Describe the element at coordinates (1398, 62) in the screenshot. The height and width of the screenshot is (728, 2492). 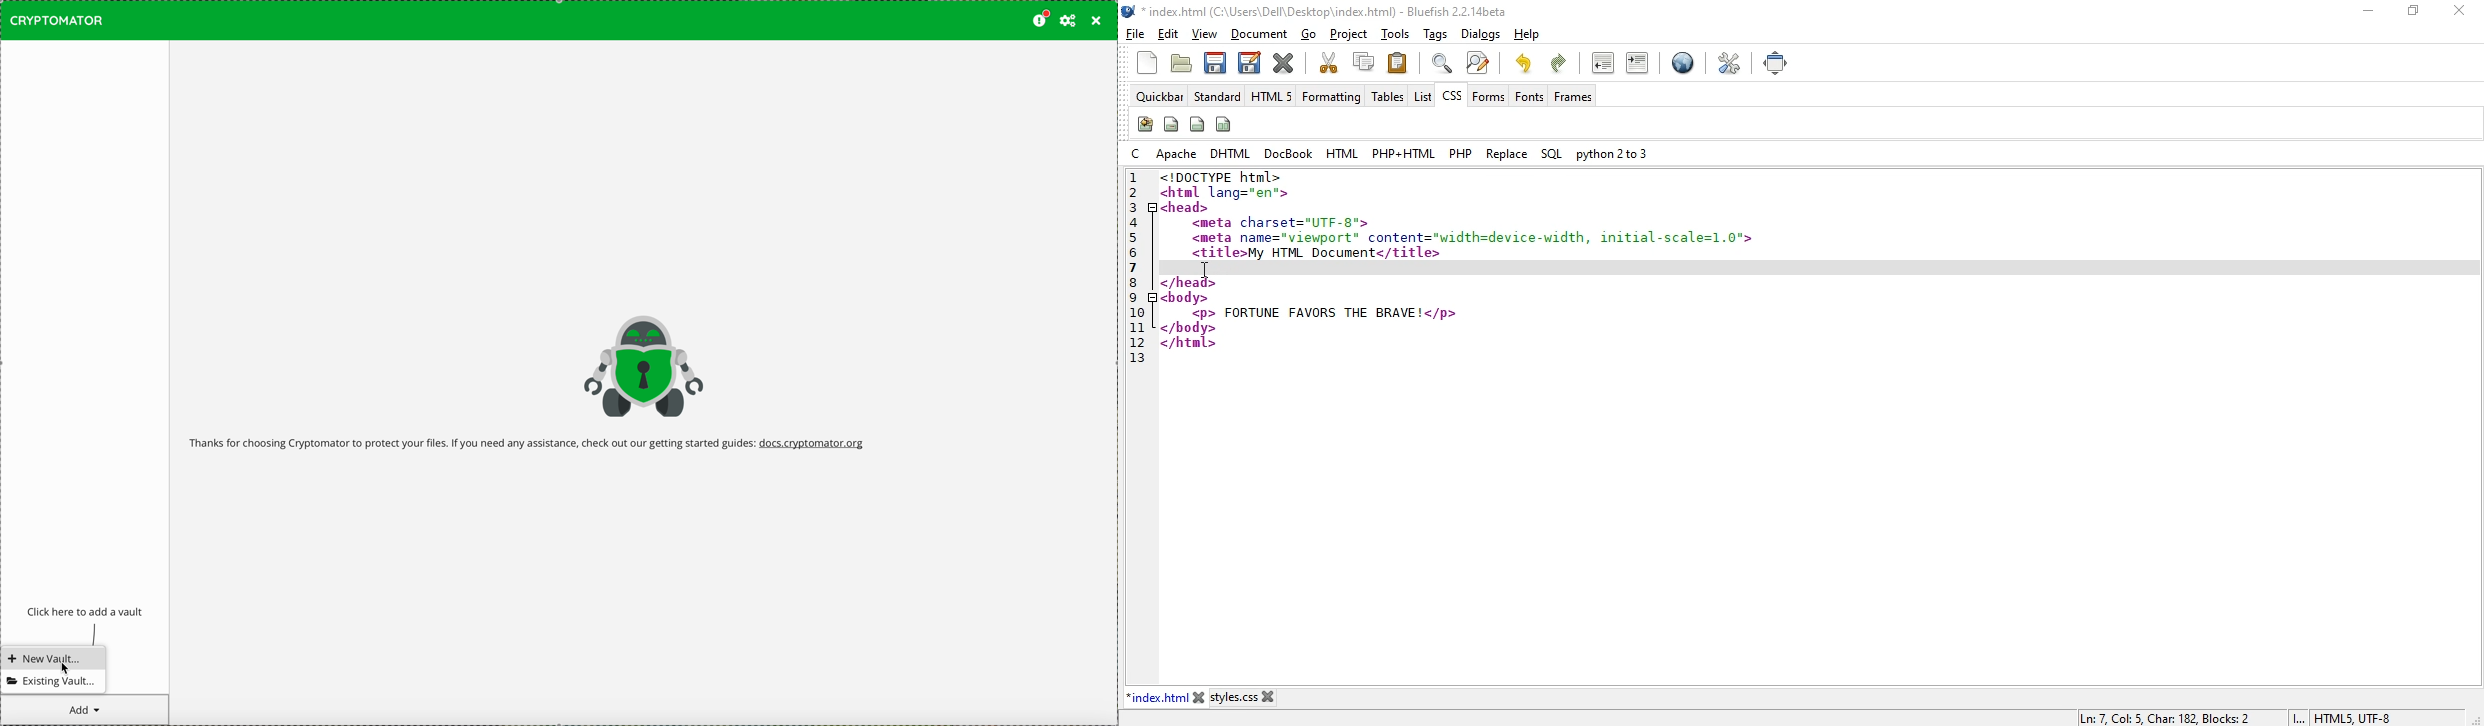
I see `paste` at that location.